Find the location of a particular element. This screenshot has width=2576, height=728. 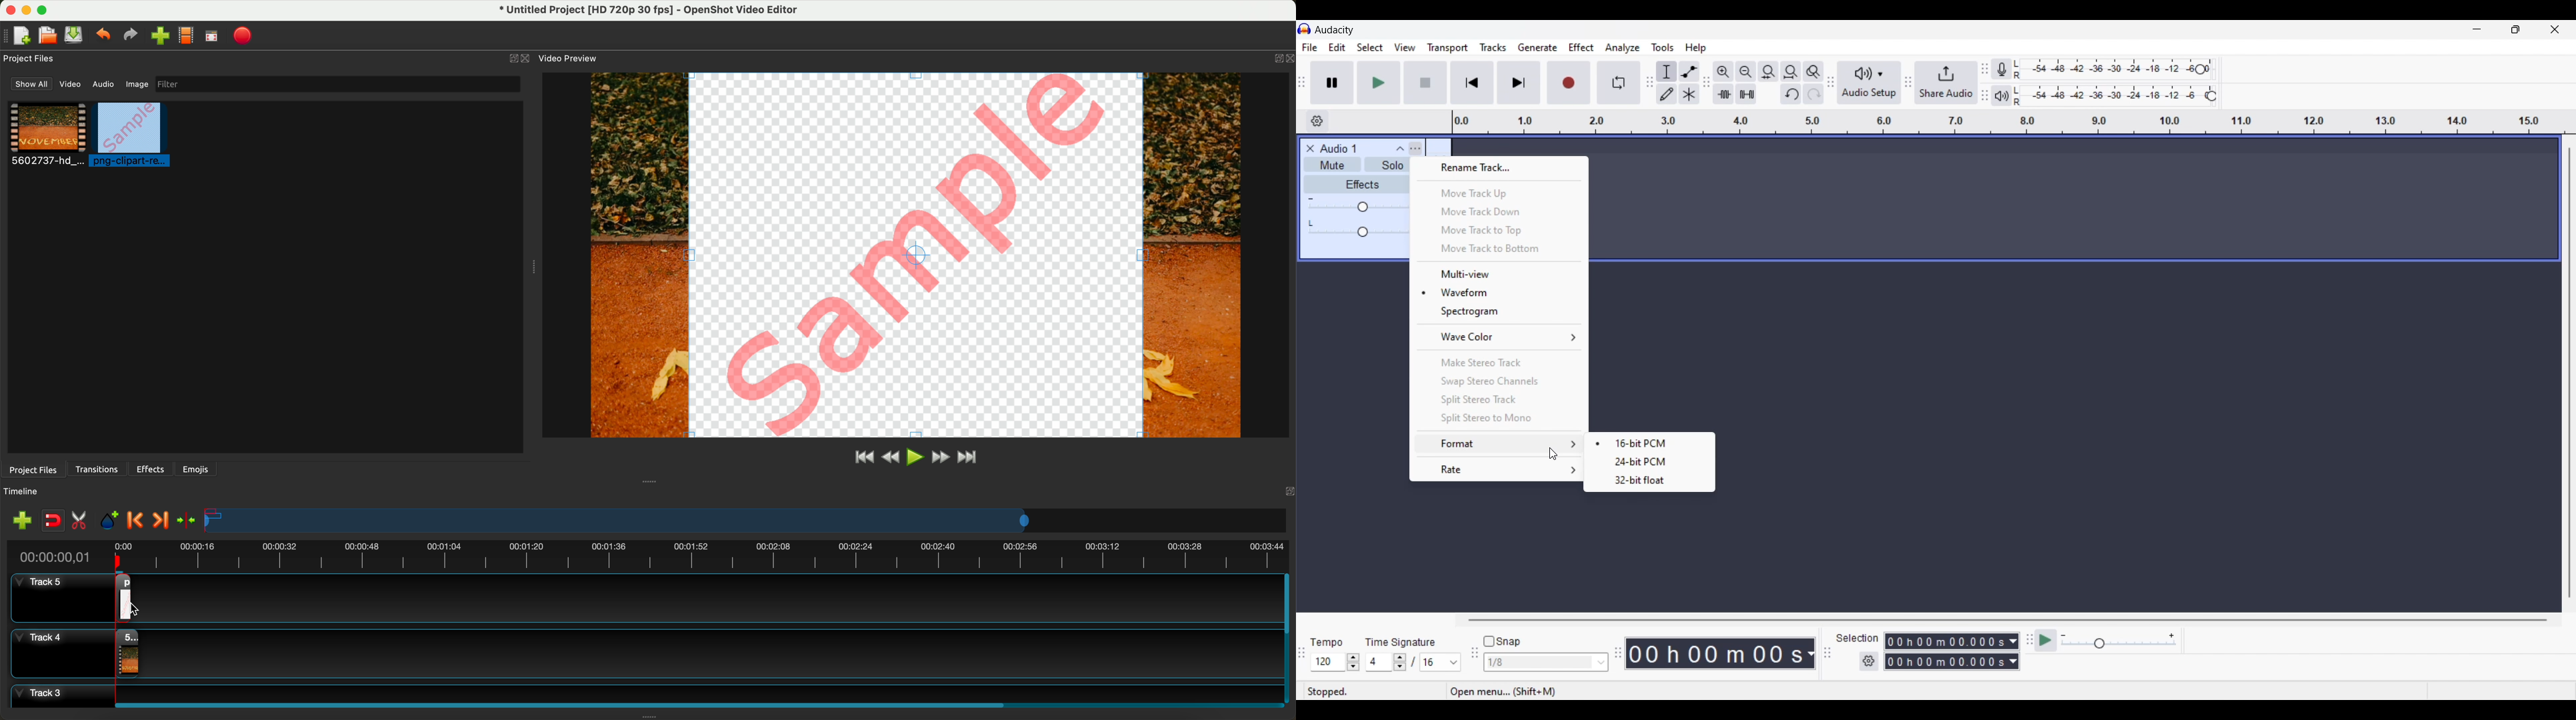

More options is located at coordinates (1407, 147).